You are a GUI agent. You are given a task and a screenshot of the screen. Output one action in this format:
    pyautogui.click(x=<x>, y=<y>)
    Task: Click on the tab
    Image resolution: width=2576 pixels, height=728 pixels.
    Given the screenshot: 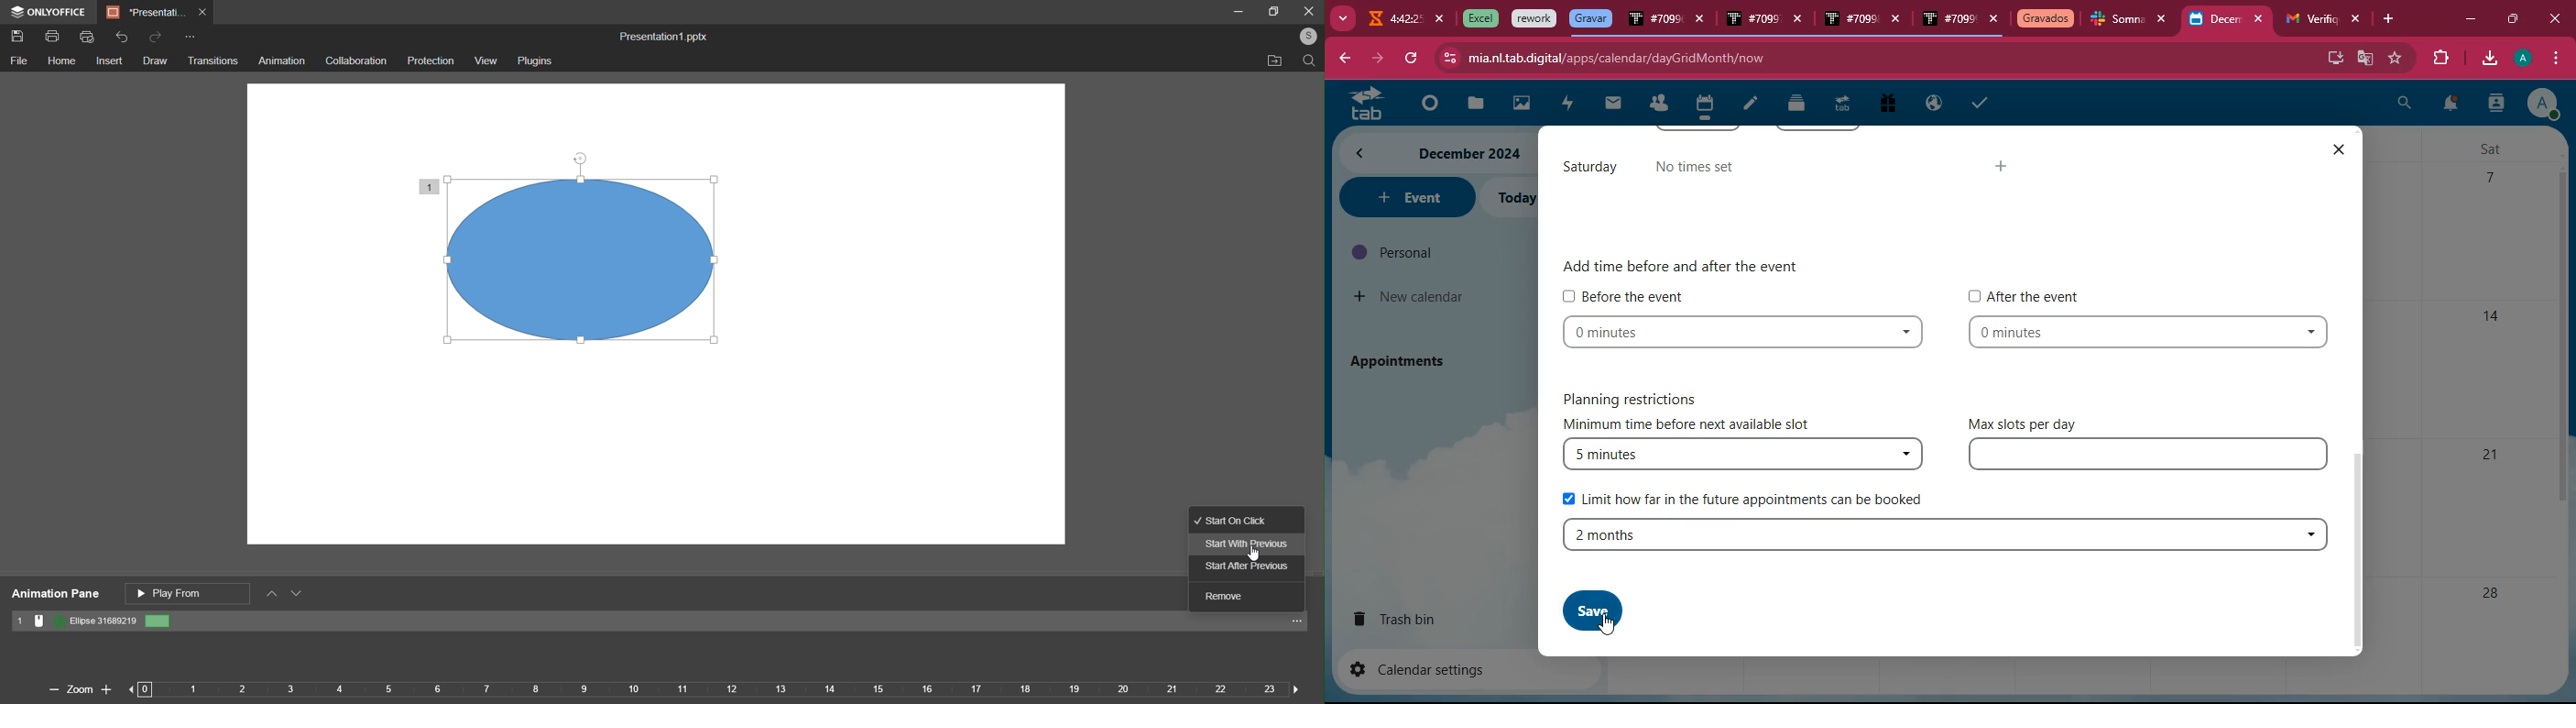 What is the action you would take?
    pyautogui.click(x=2118, y=21)
    